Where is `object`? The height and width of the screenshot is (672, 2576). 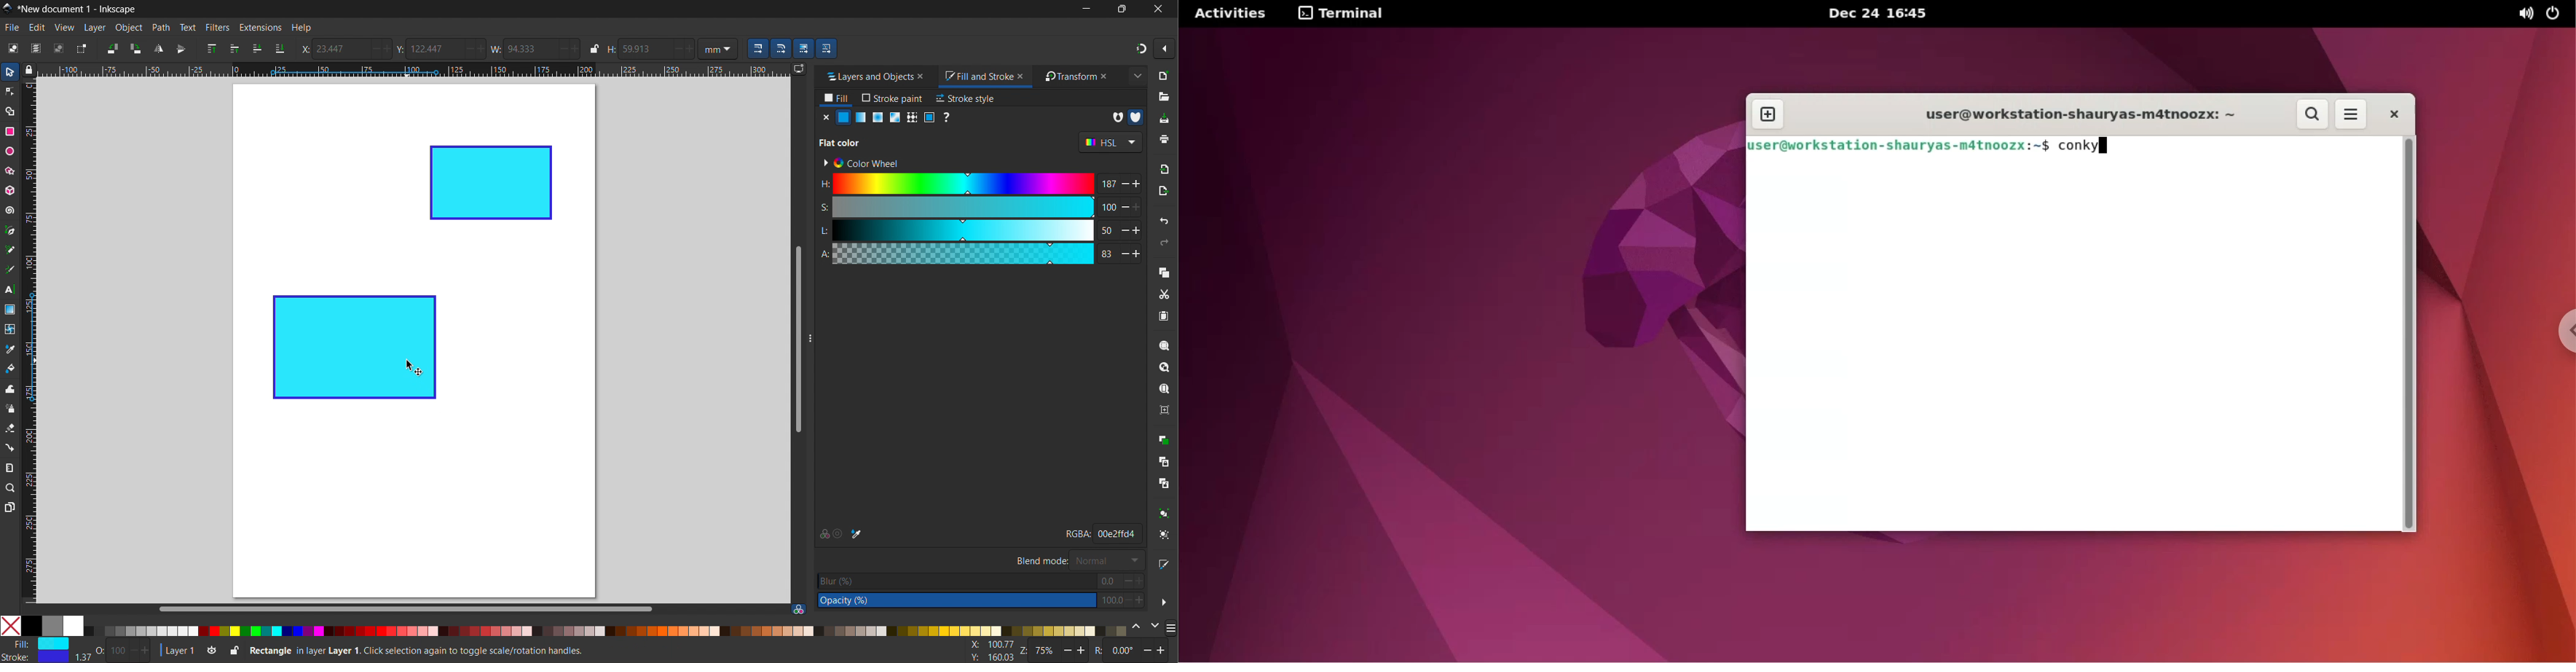
object is located at coordinates (129, 28).